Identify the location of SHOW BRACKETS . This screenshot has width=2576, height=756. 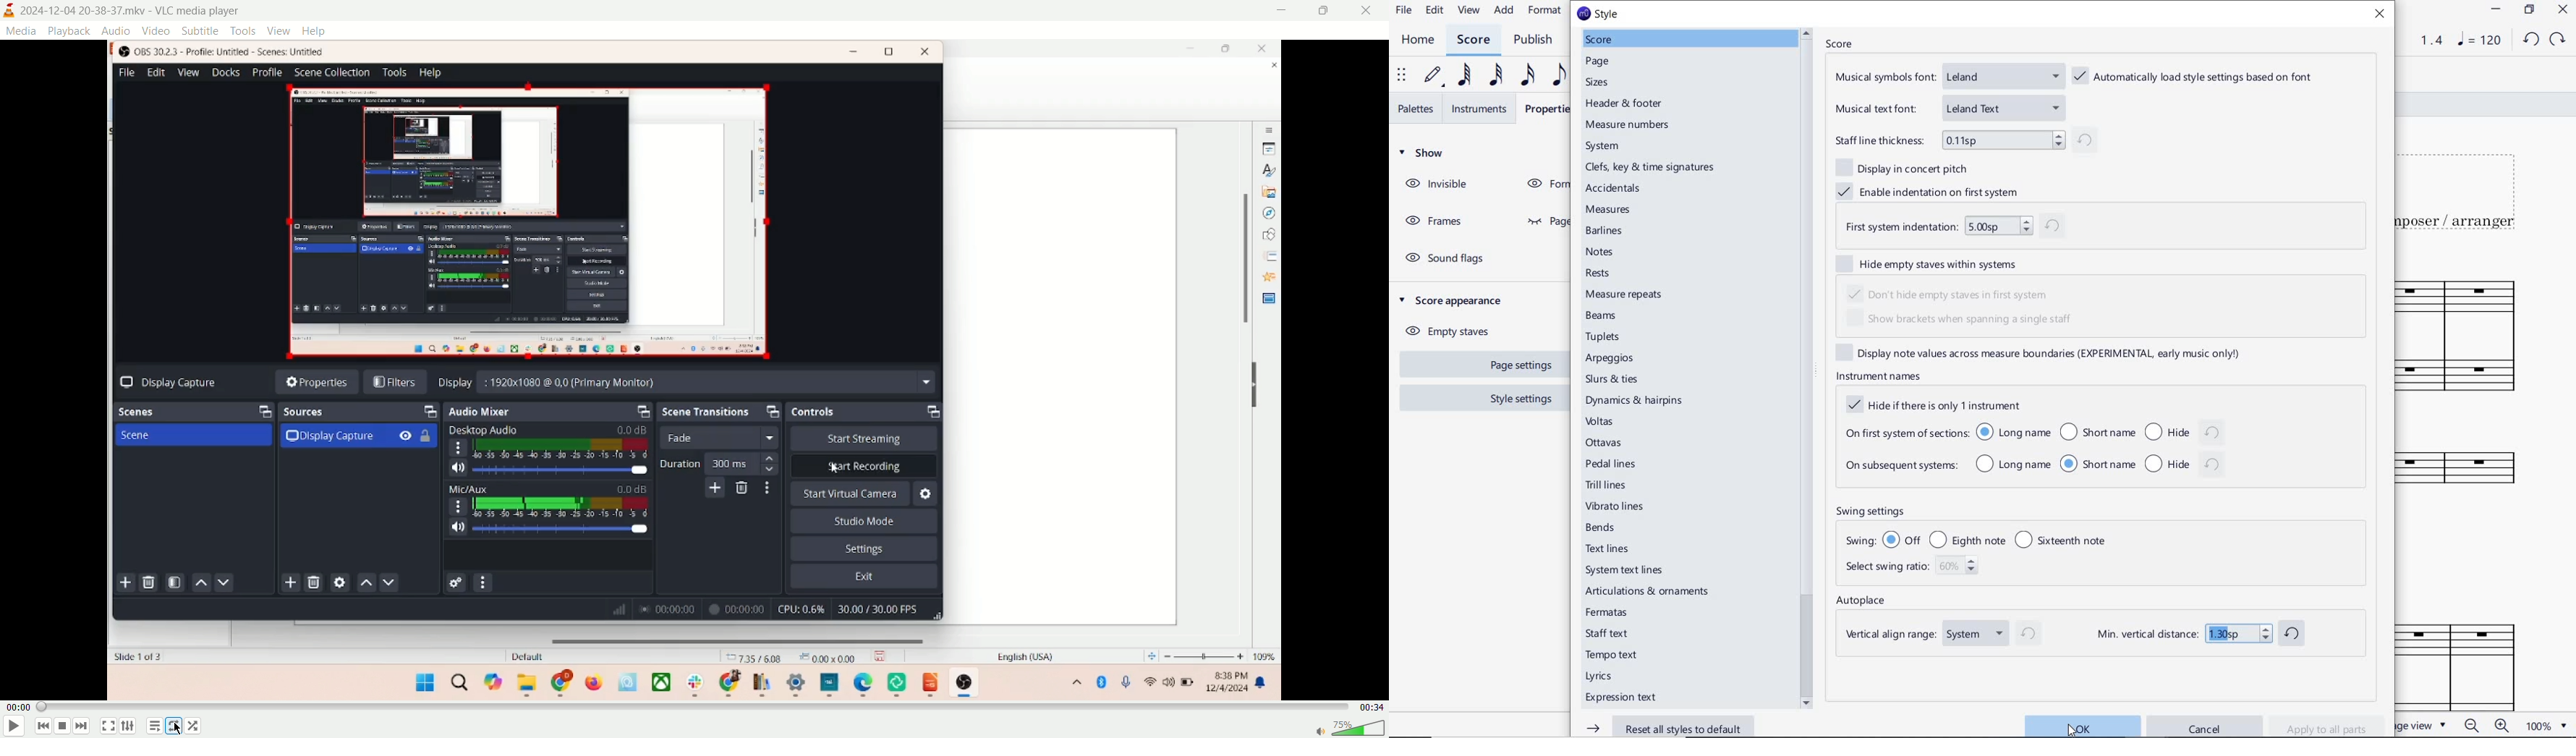
(1963, 320).